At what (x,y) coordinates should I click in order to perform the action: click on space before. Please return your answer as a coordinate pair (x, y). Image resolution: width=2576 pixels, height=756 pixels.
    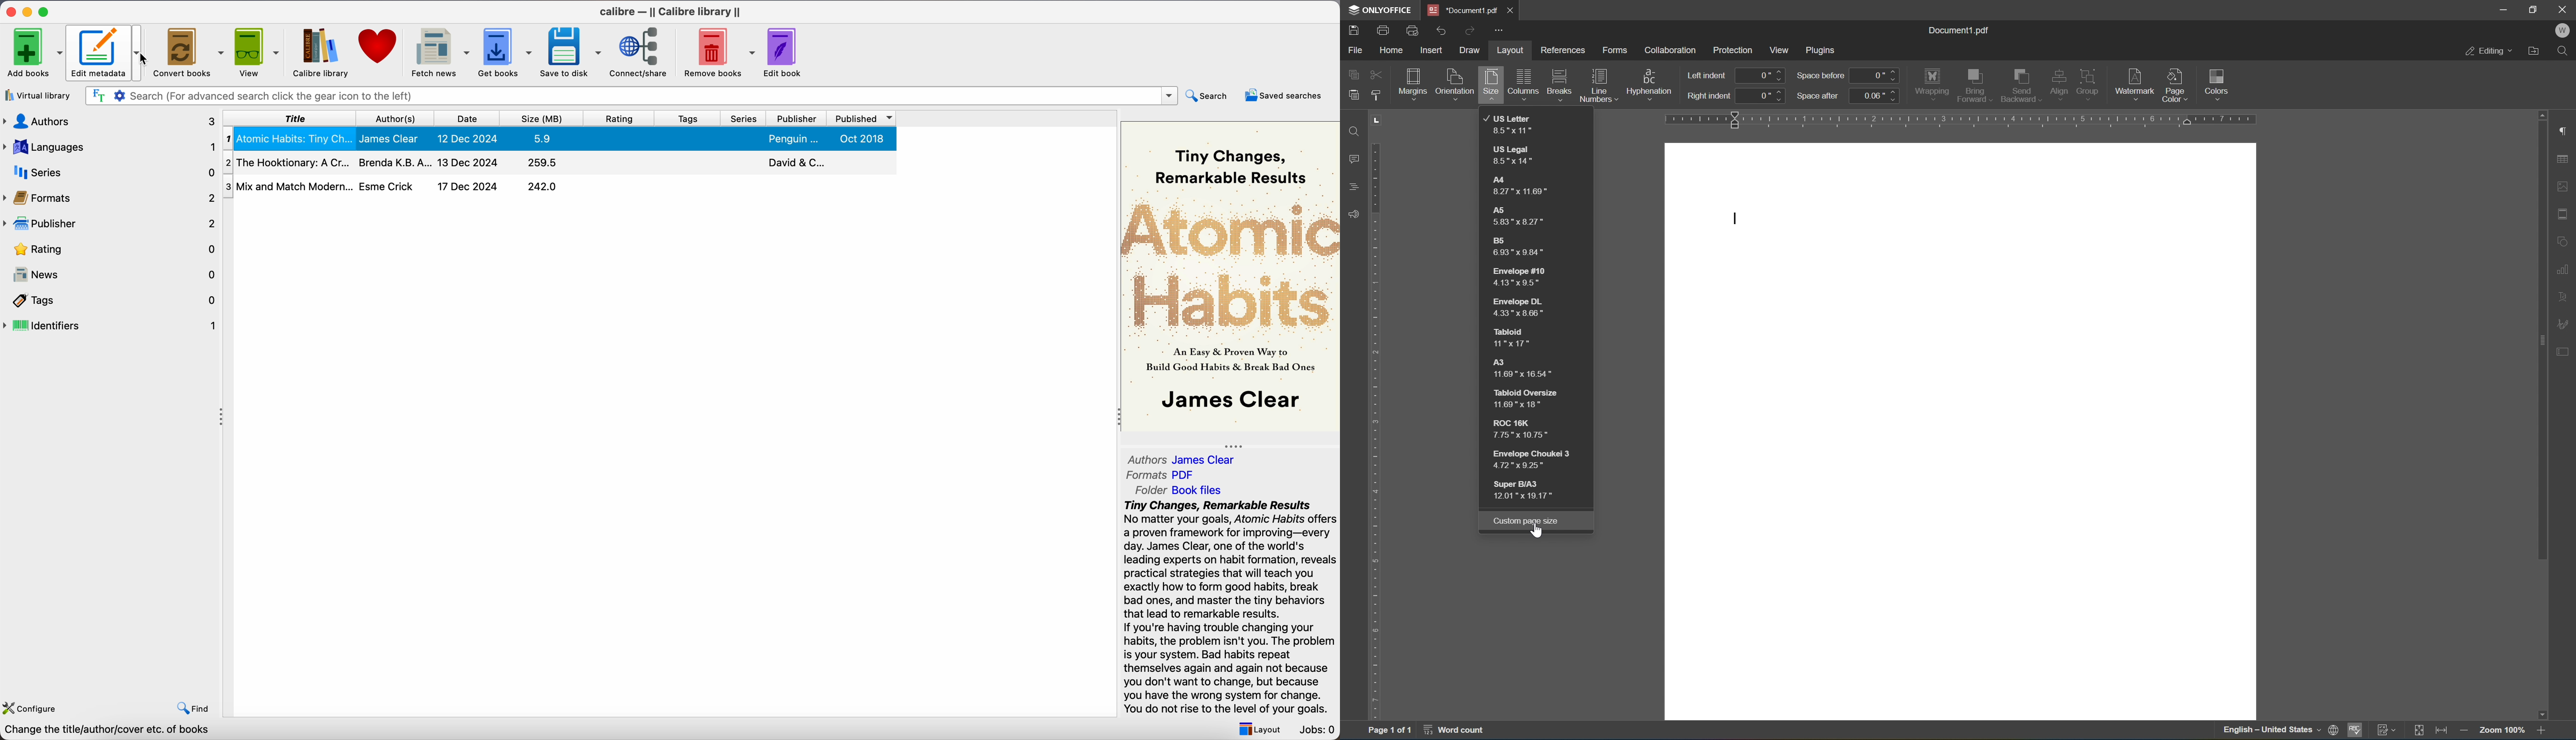
    Looking at the image, I should click on (1820, 75).